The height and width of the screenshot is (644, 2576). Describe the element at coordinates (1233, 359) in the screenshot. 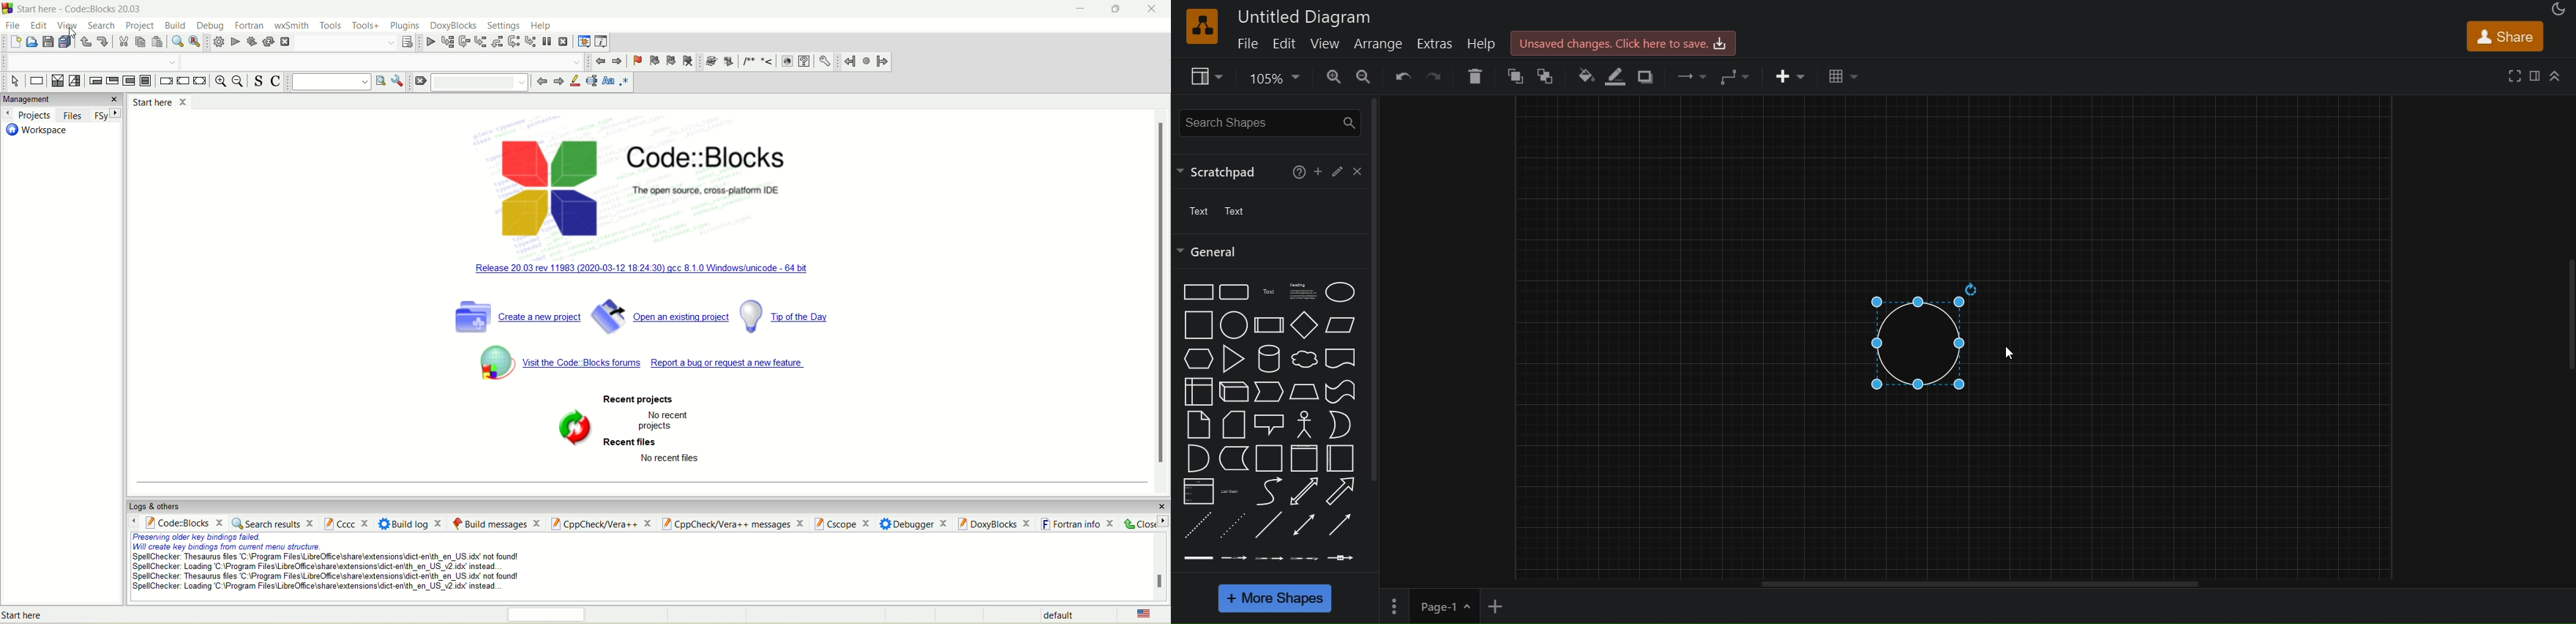

I see `triangle` at that location.